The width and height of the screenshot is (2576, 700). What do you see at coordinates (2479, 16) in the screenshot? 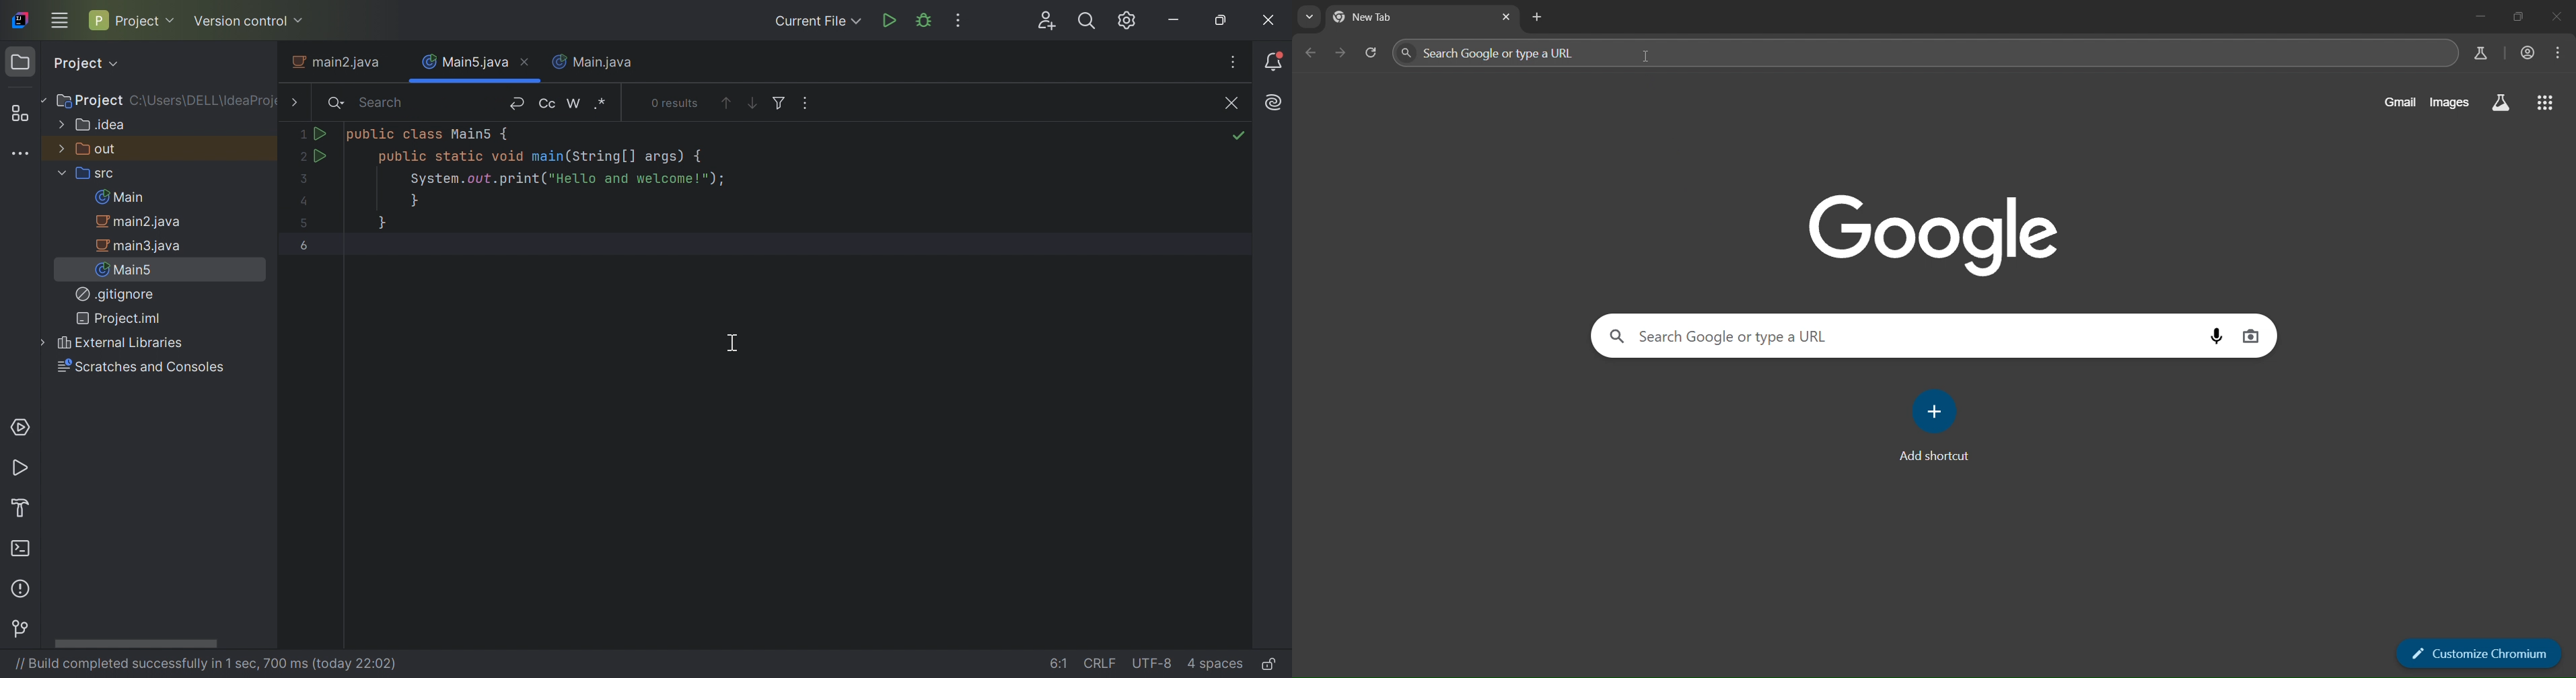
I see `minimize` at bounding box center [2479, 16].